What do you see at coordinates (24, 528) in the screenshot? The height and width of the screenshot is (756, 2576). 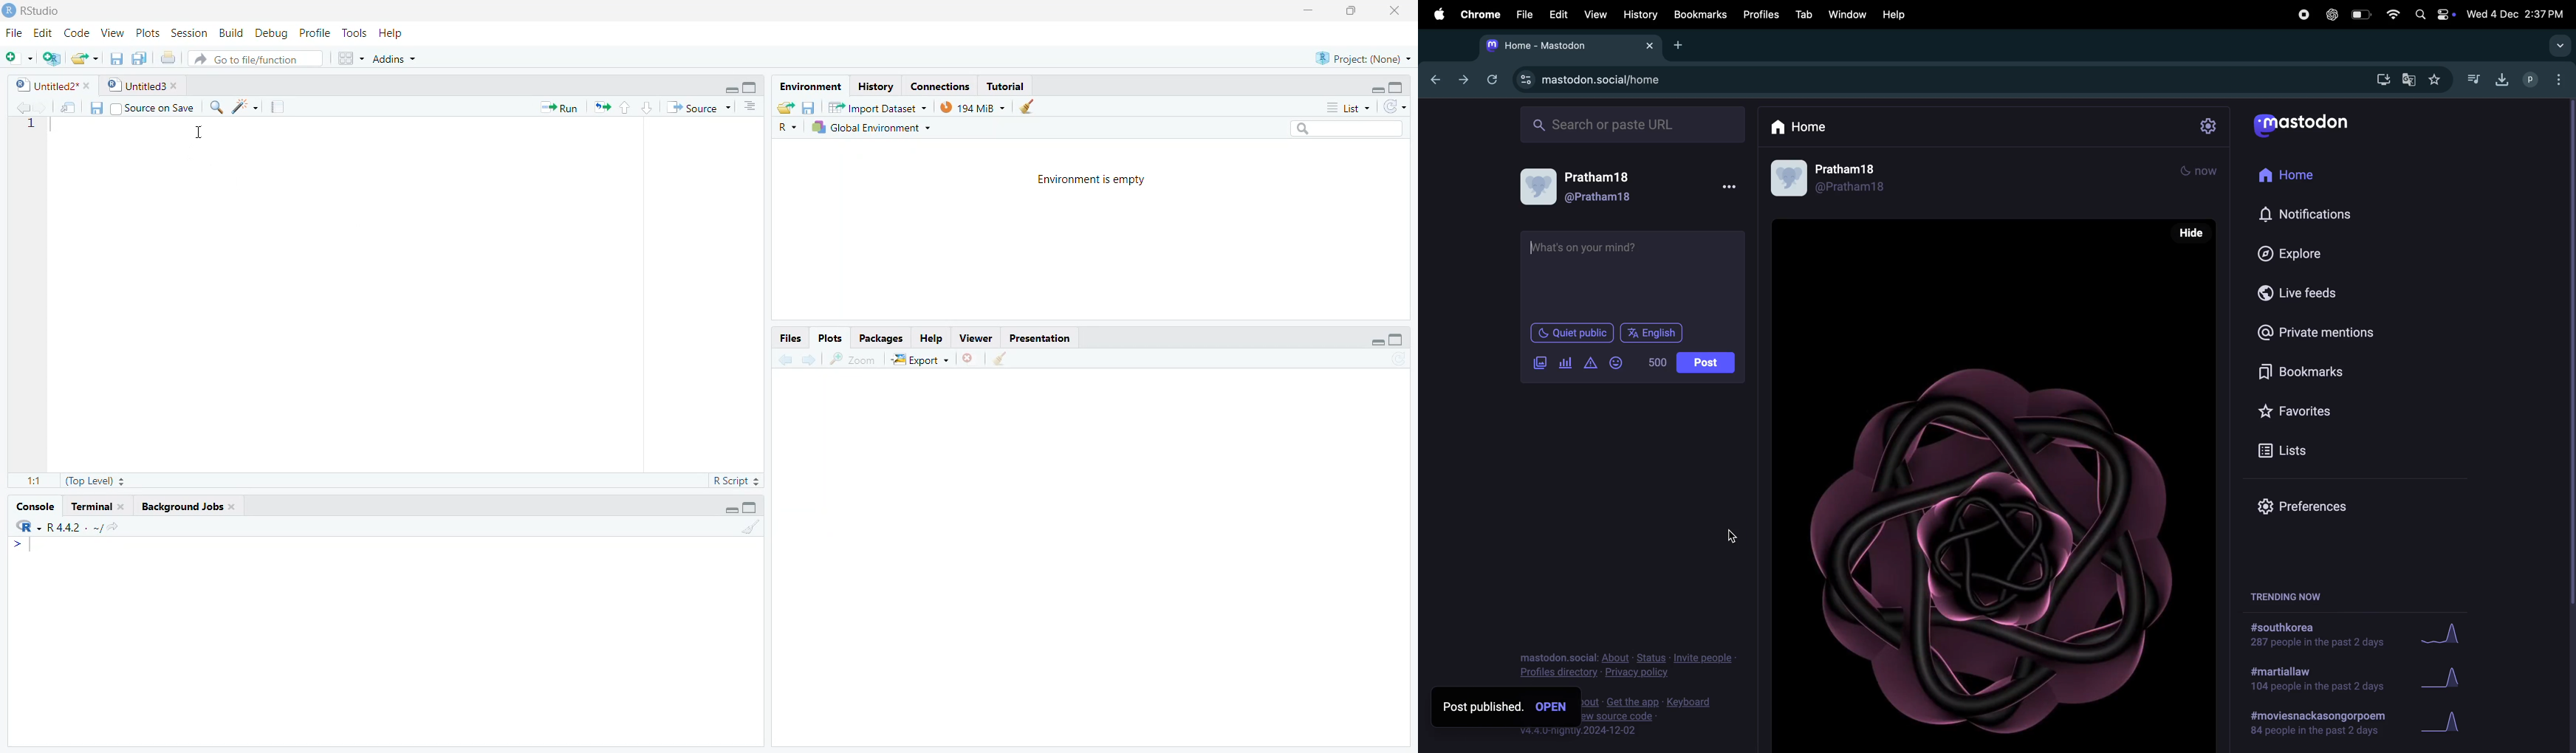 I see `R` at bounding box center [24, 528].